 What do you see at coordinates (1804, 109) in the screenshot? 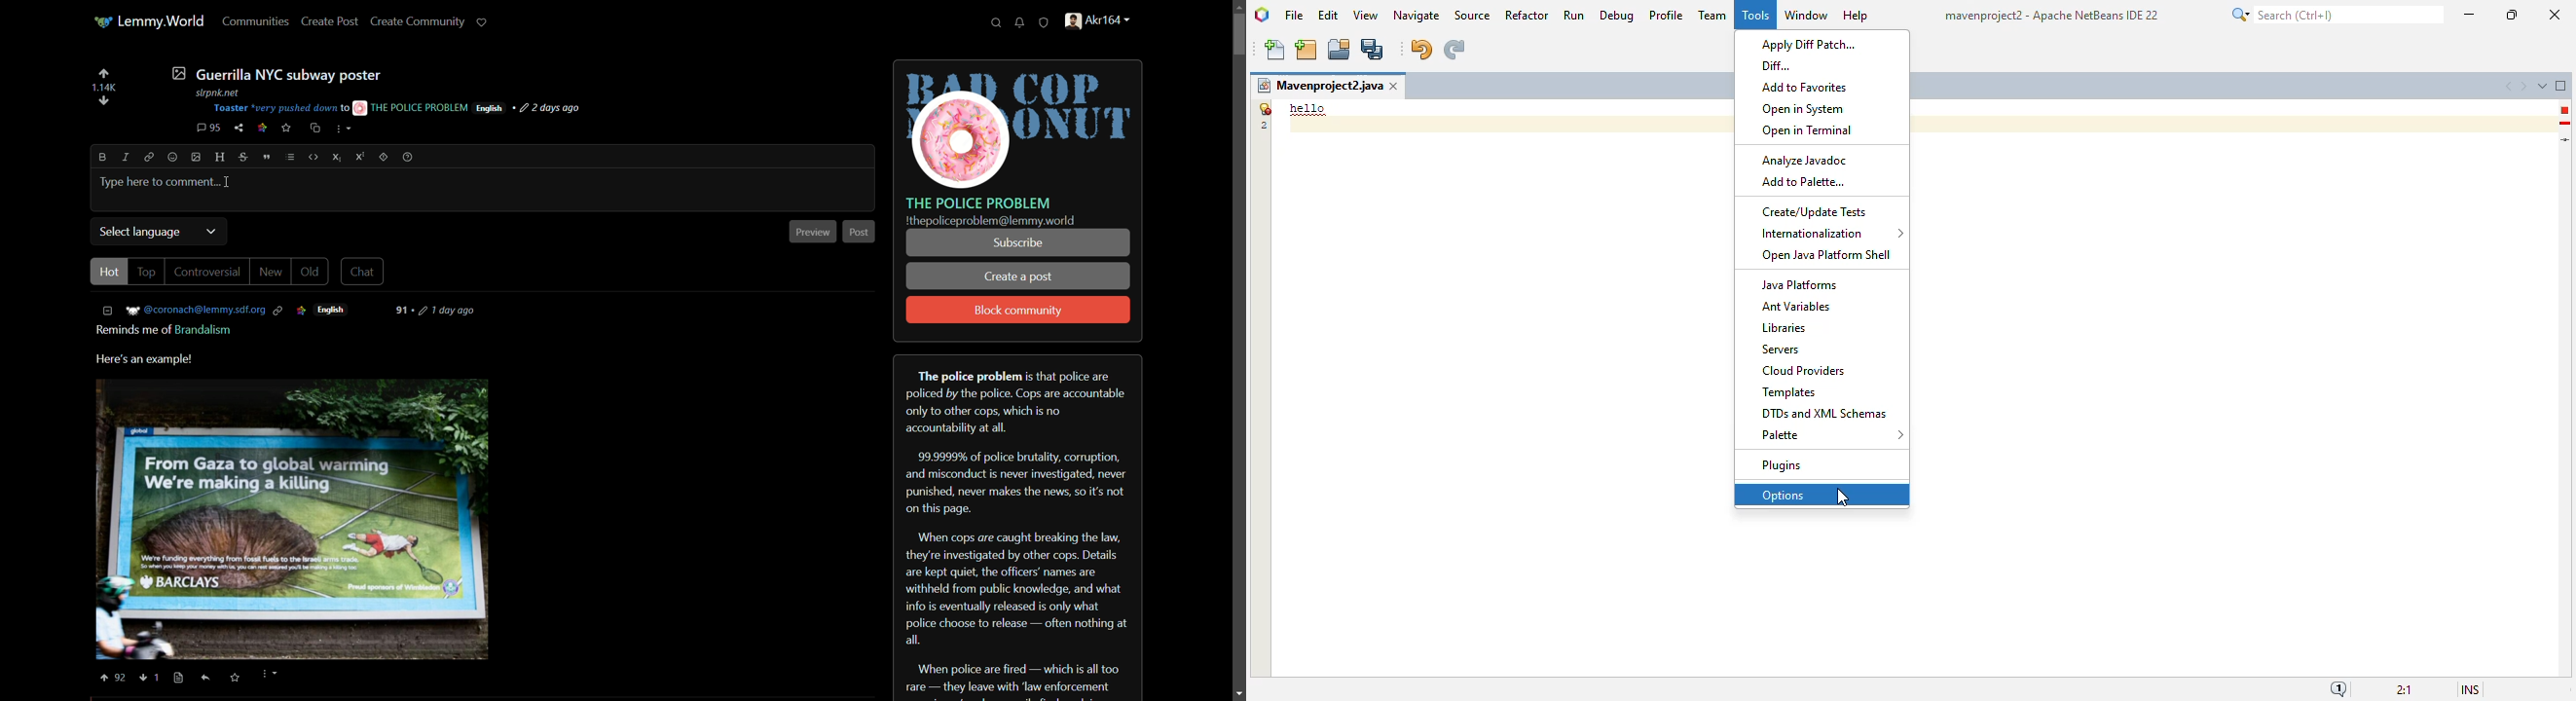
I see `open in system` at bounding box center [1804, 109].